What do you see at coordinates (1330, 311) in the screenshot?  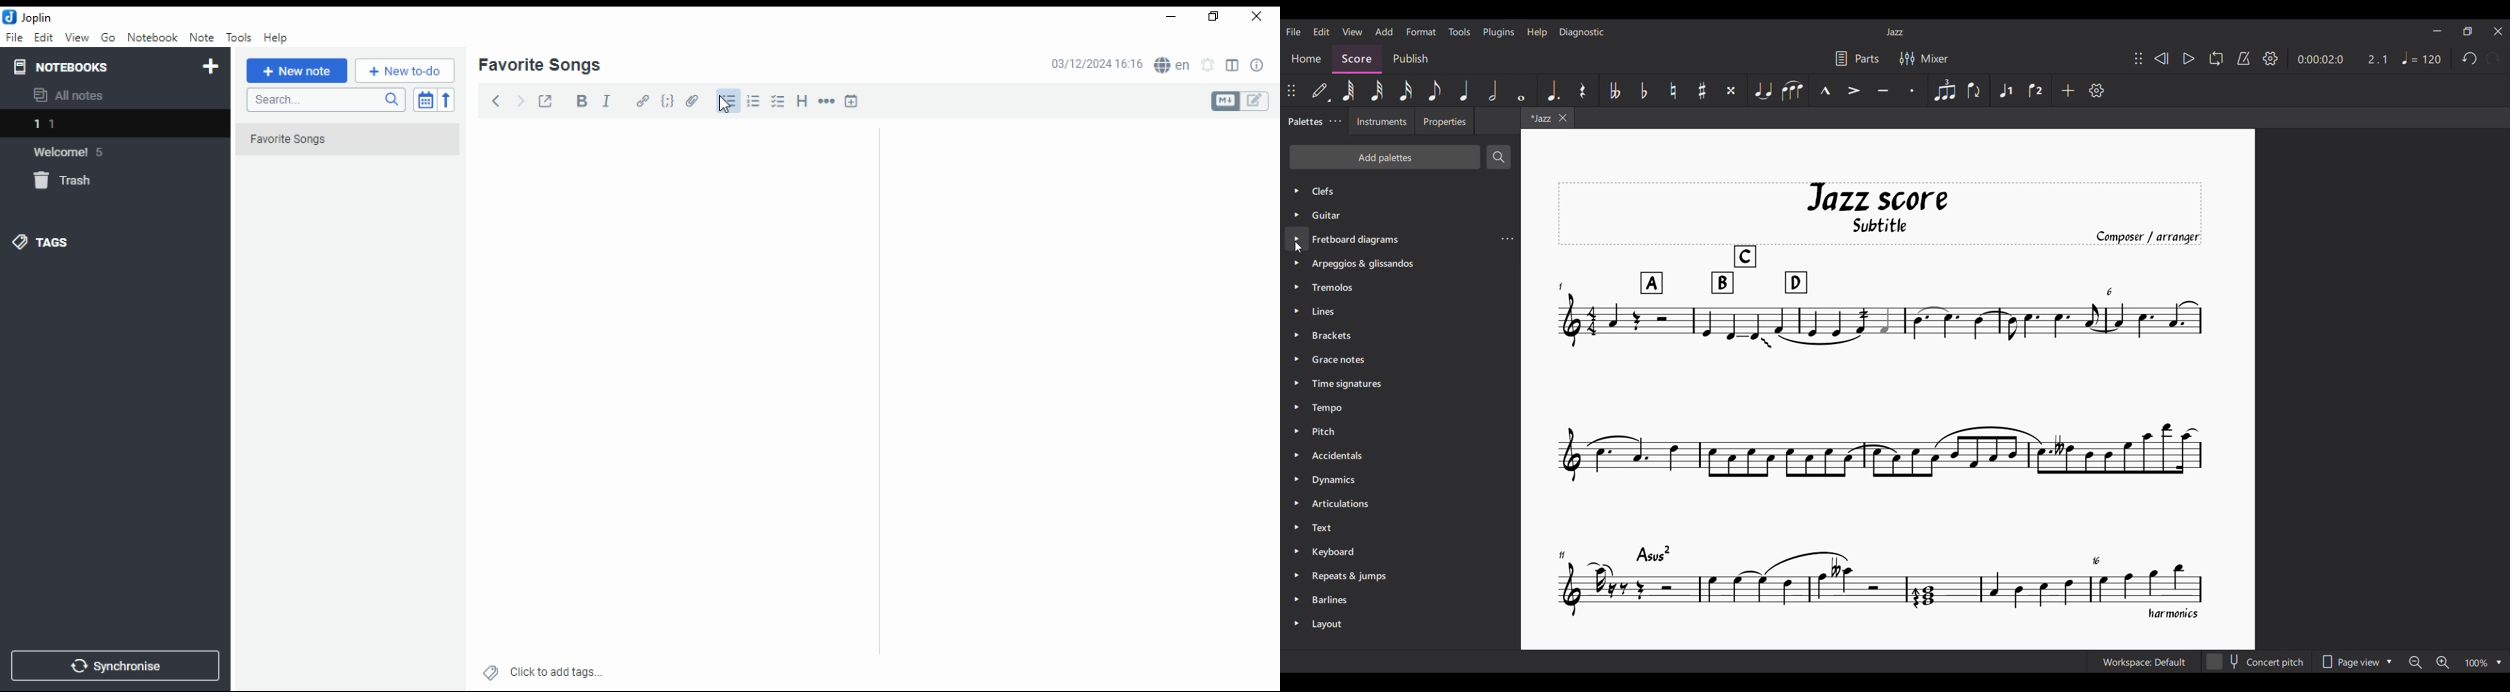 I see `Lines` at bounding box center [1330, 311].